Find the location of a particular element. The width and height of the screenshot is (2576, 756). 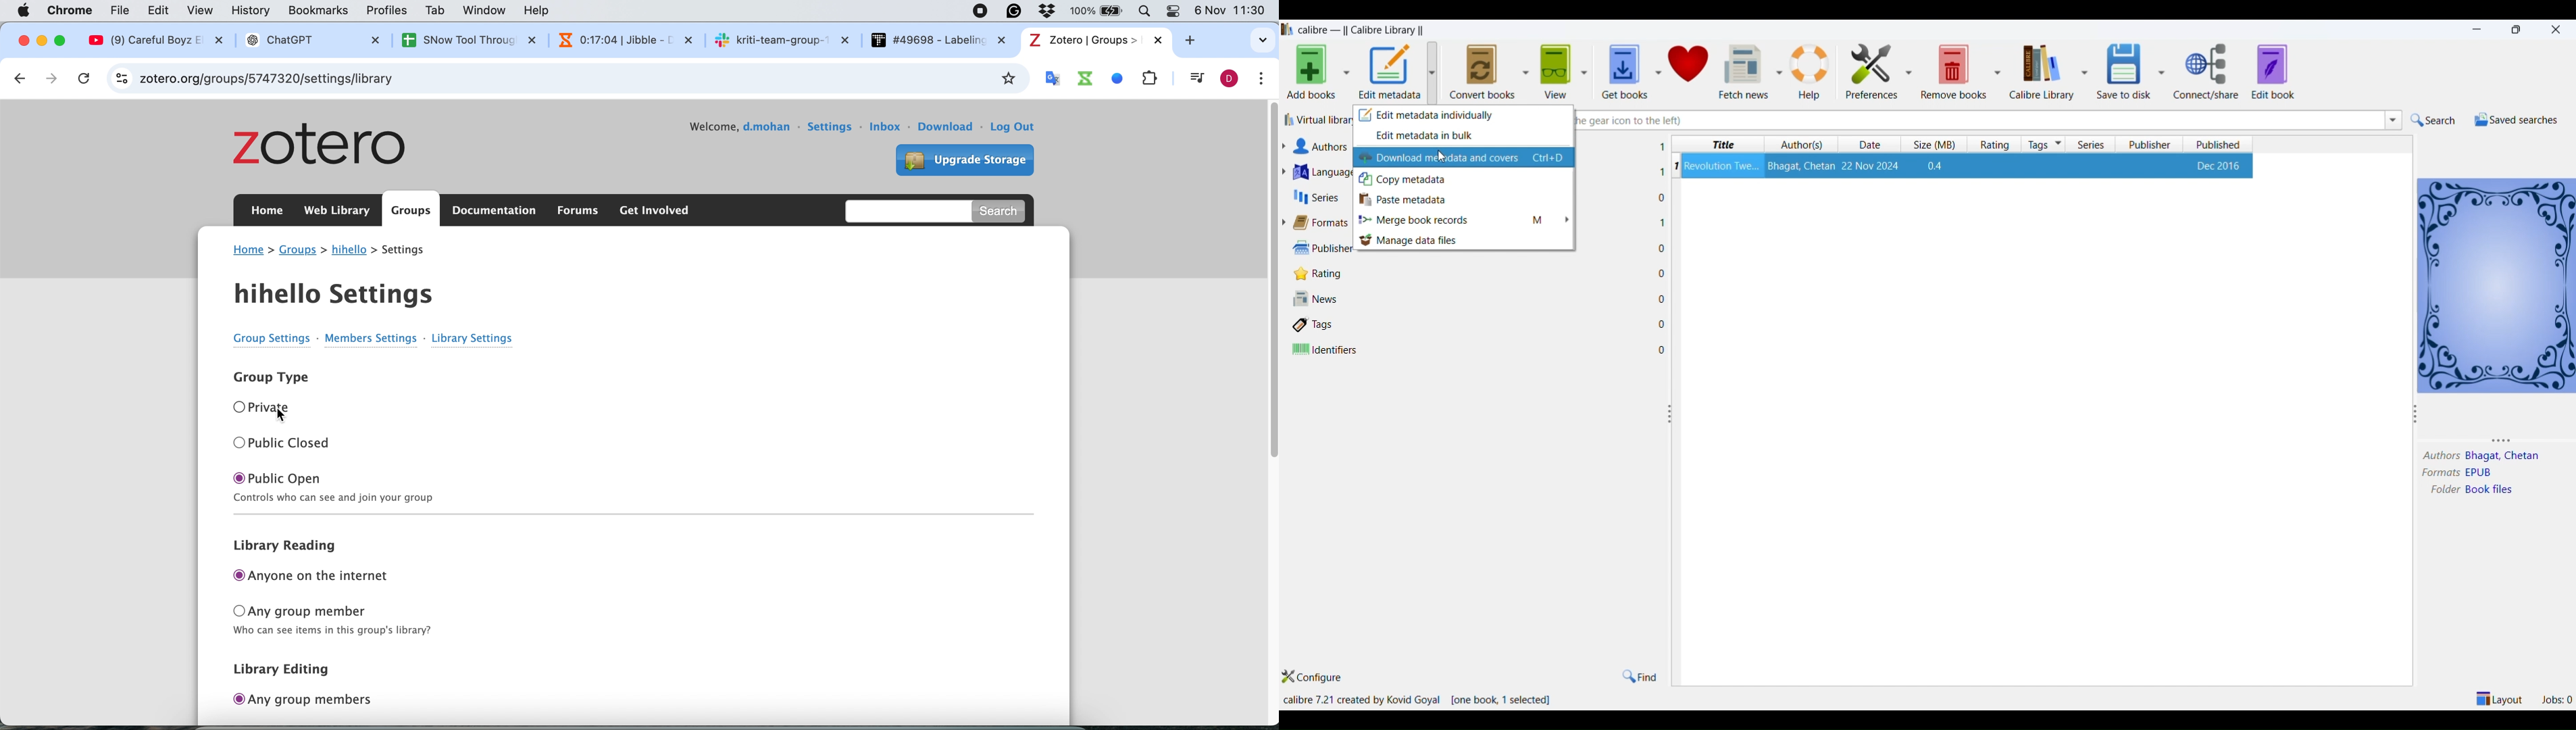

tab is located at coordinates (437, 10).